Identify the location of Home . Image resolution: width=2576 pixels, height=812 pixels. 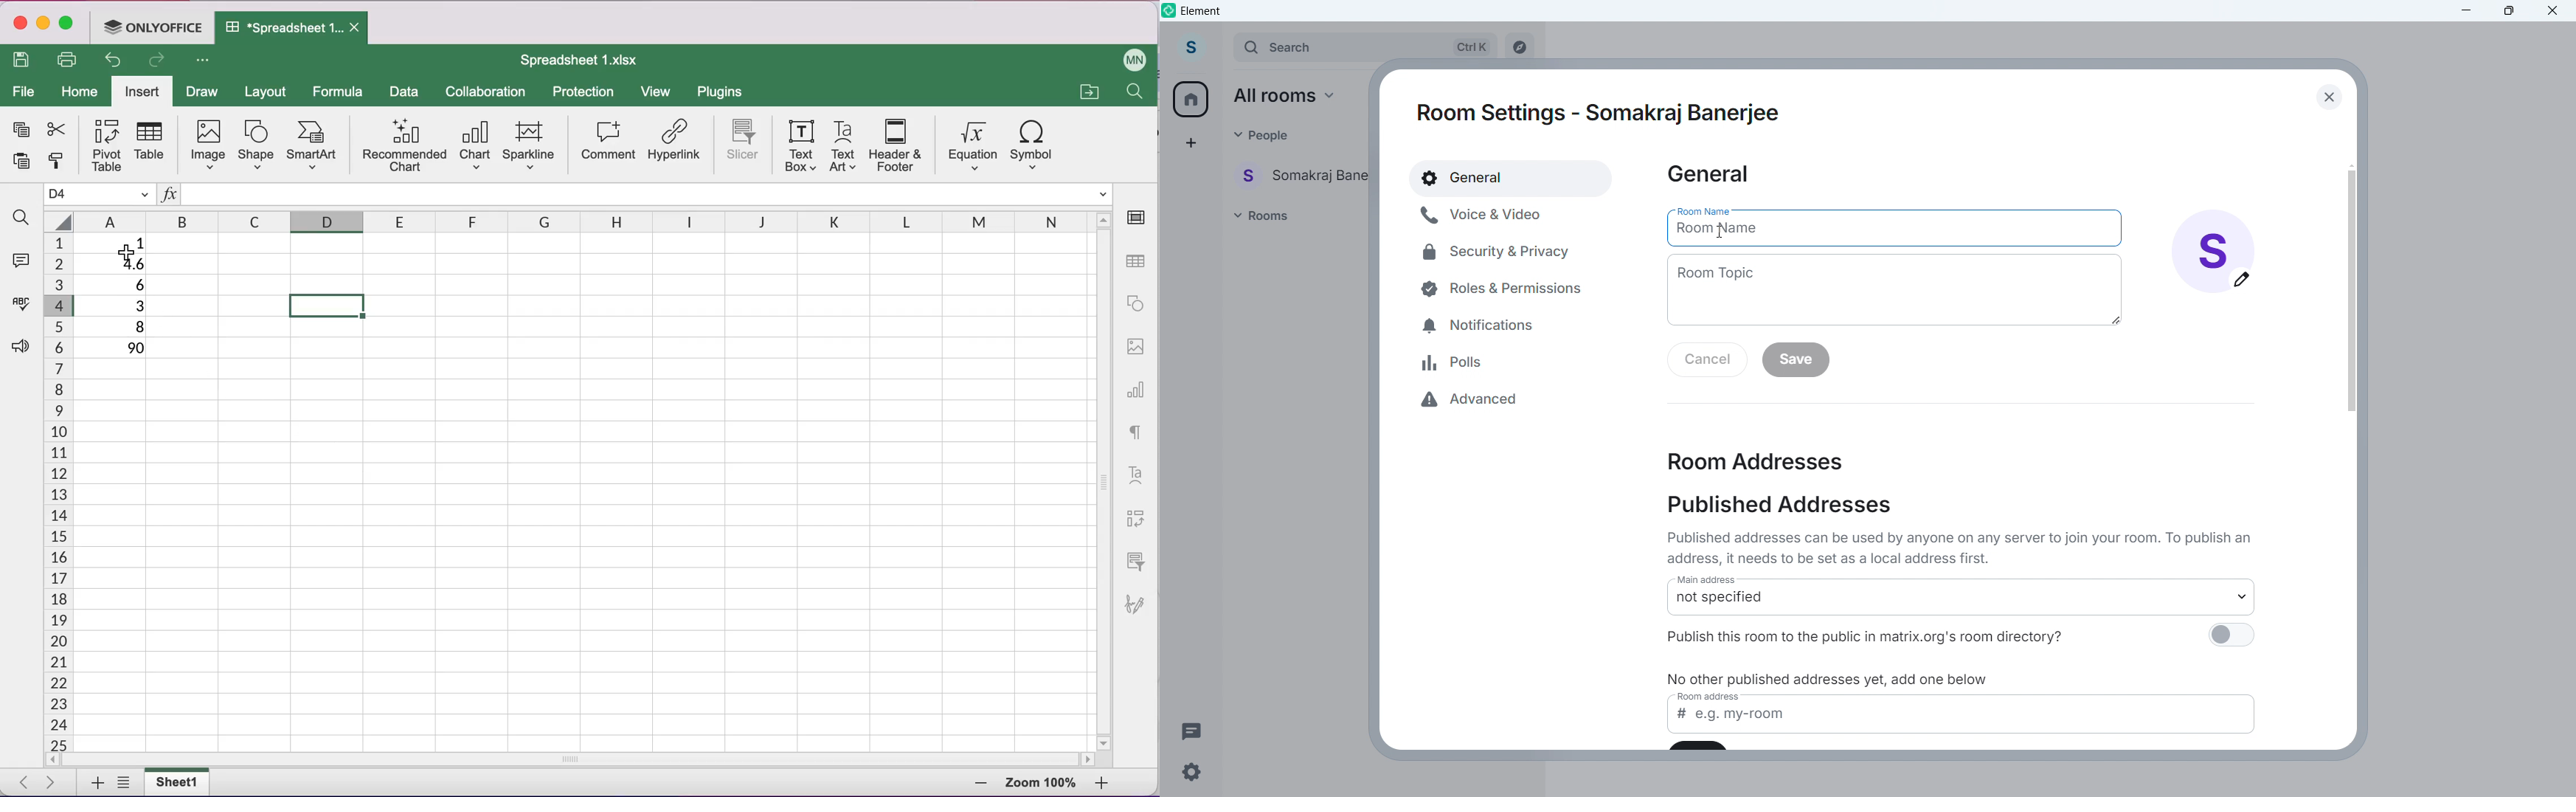
(1191, 99).